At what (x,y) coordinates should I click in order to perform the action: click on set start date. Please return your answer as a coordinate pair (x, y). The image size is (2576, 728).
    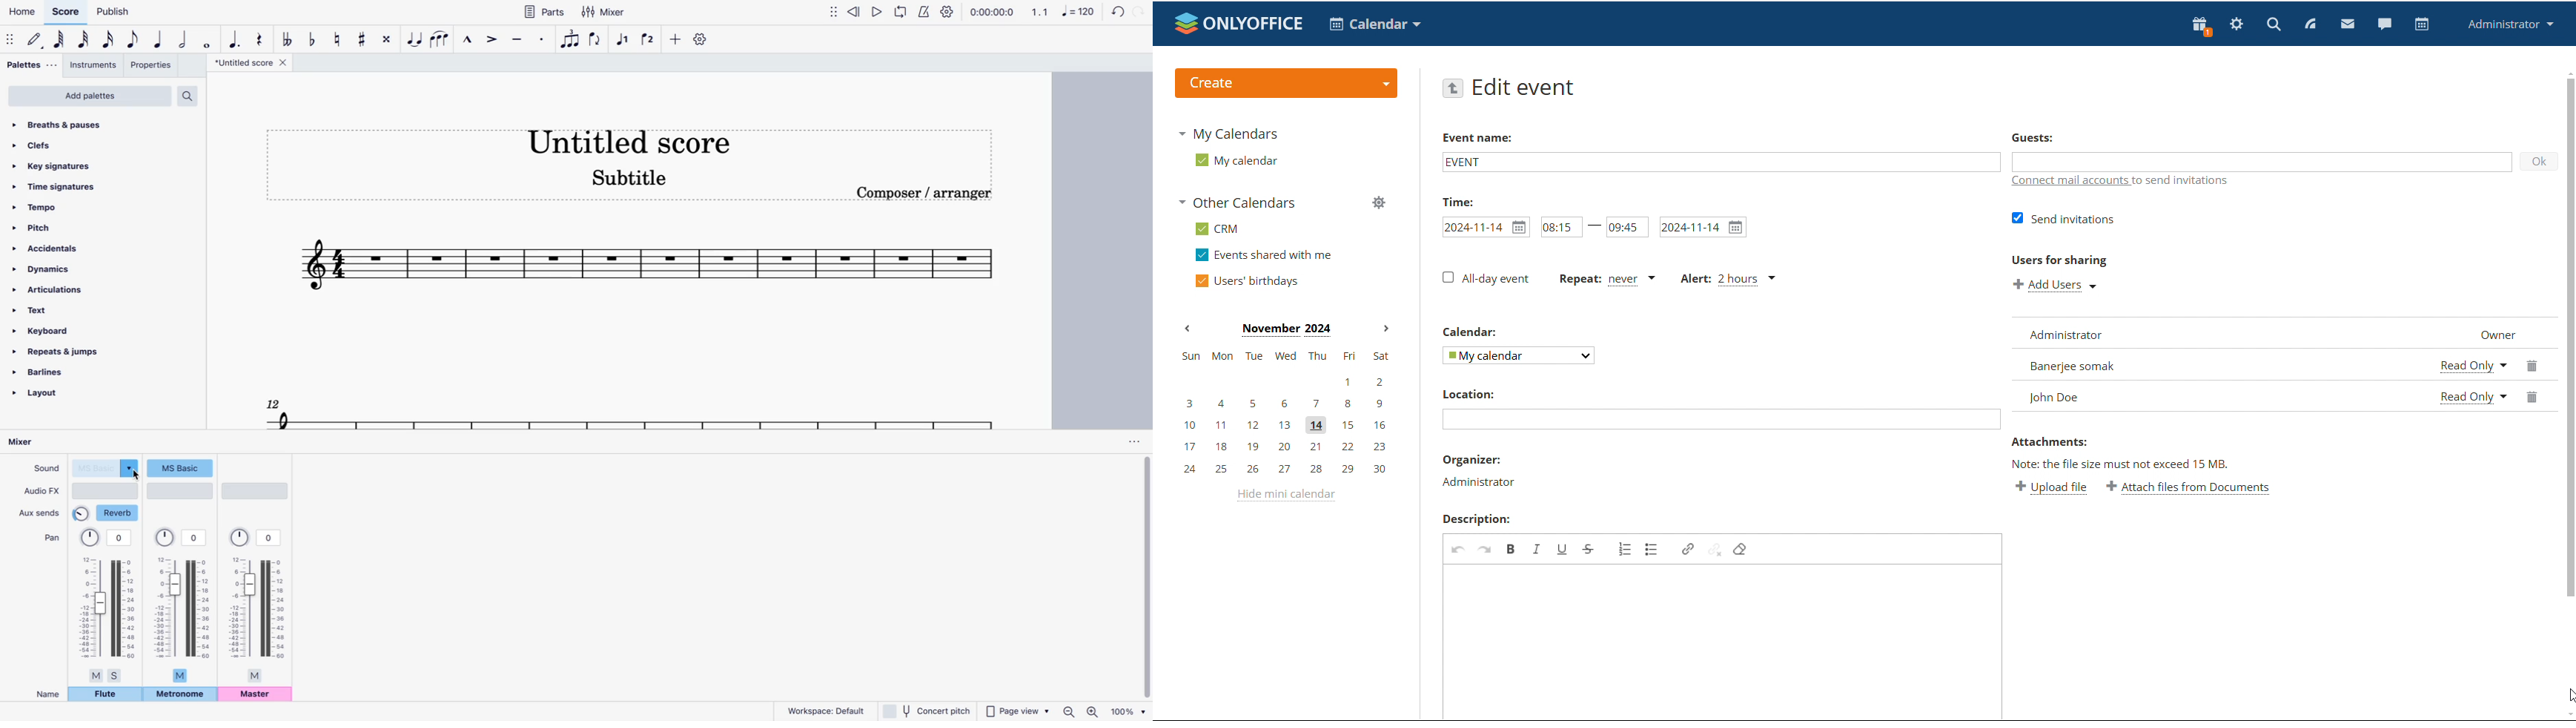
    Looking at the image, I should click on (1486, 226).